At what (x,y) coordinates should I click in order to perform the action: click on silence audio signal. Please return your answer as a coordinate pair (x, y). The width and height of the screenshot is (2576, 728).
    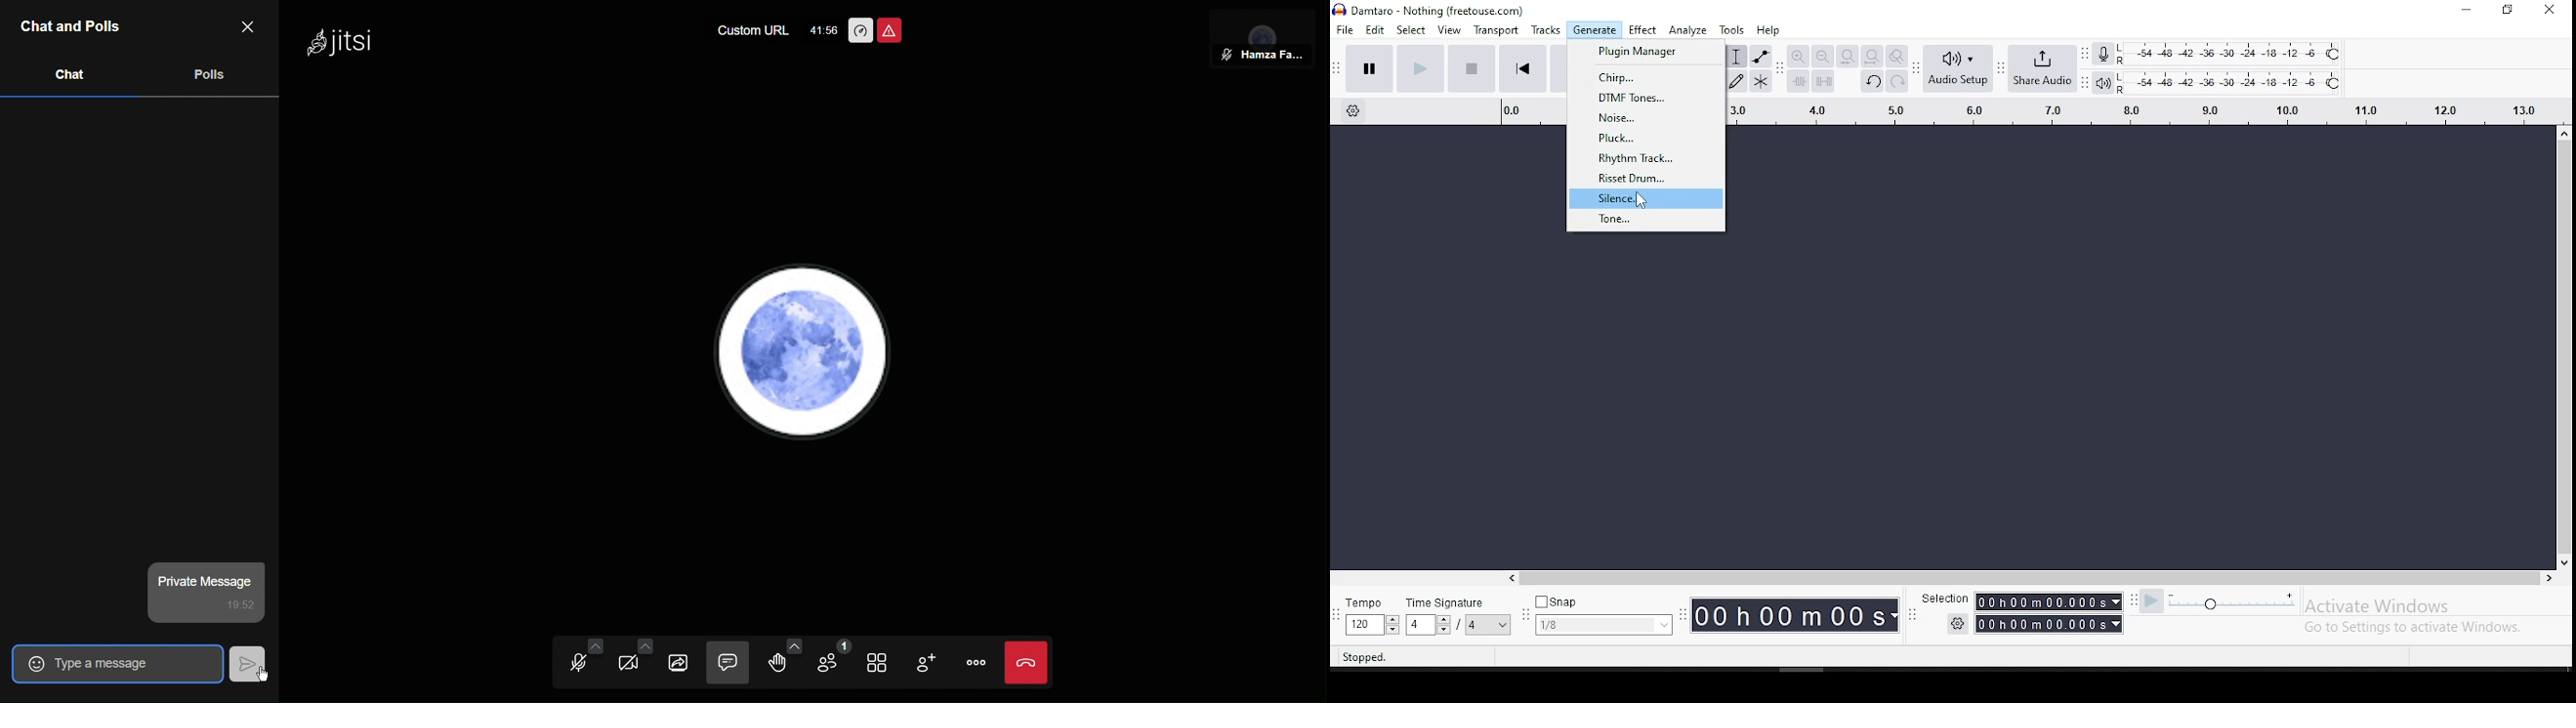
    Looking at the image, I should click on (1821, 81).